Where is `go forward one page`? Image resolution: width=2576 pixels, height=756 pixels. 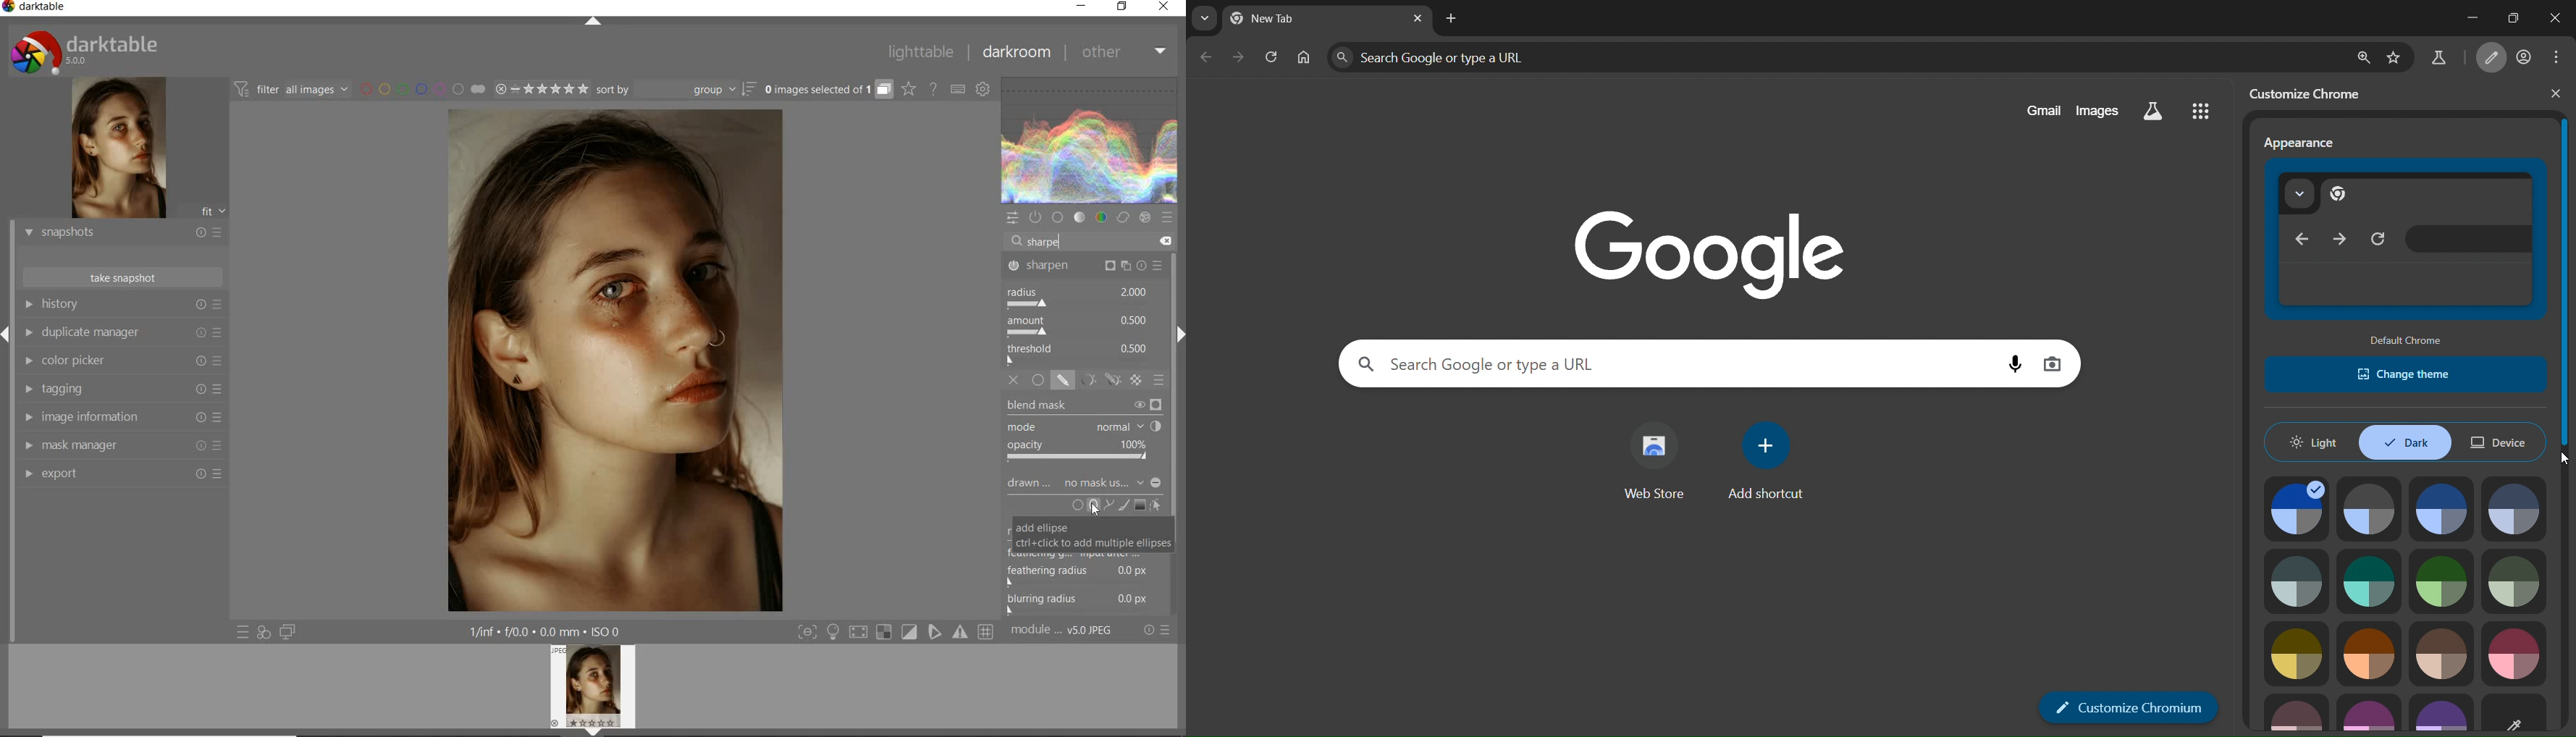
go forward one page is located at coordinates (1238, 59).